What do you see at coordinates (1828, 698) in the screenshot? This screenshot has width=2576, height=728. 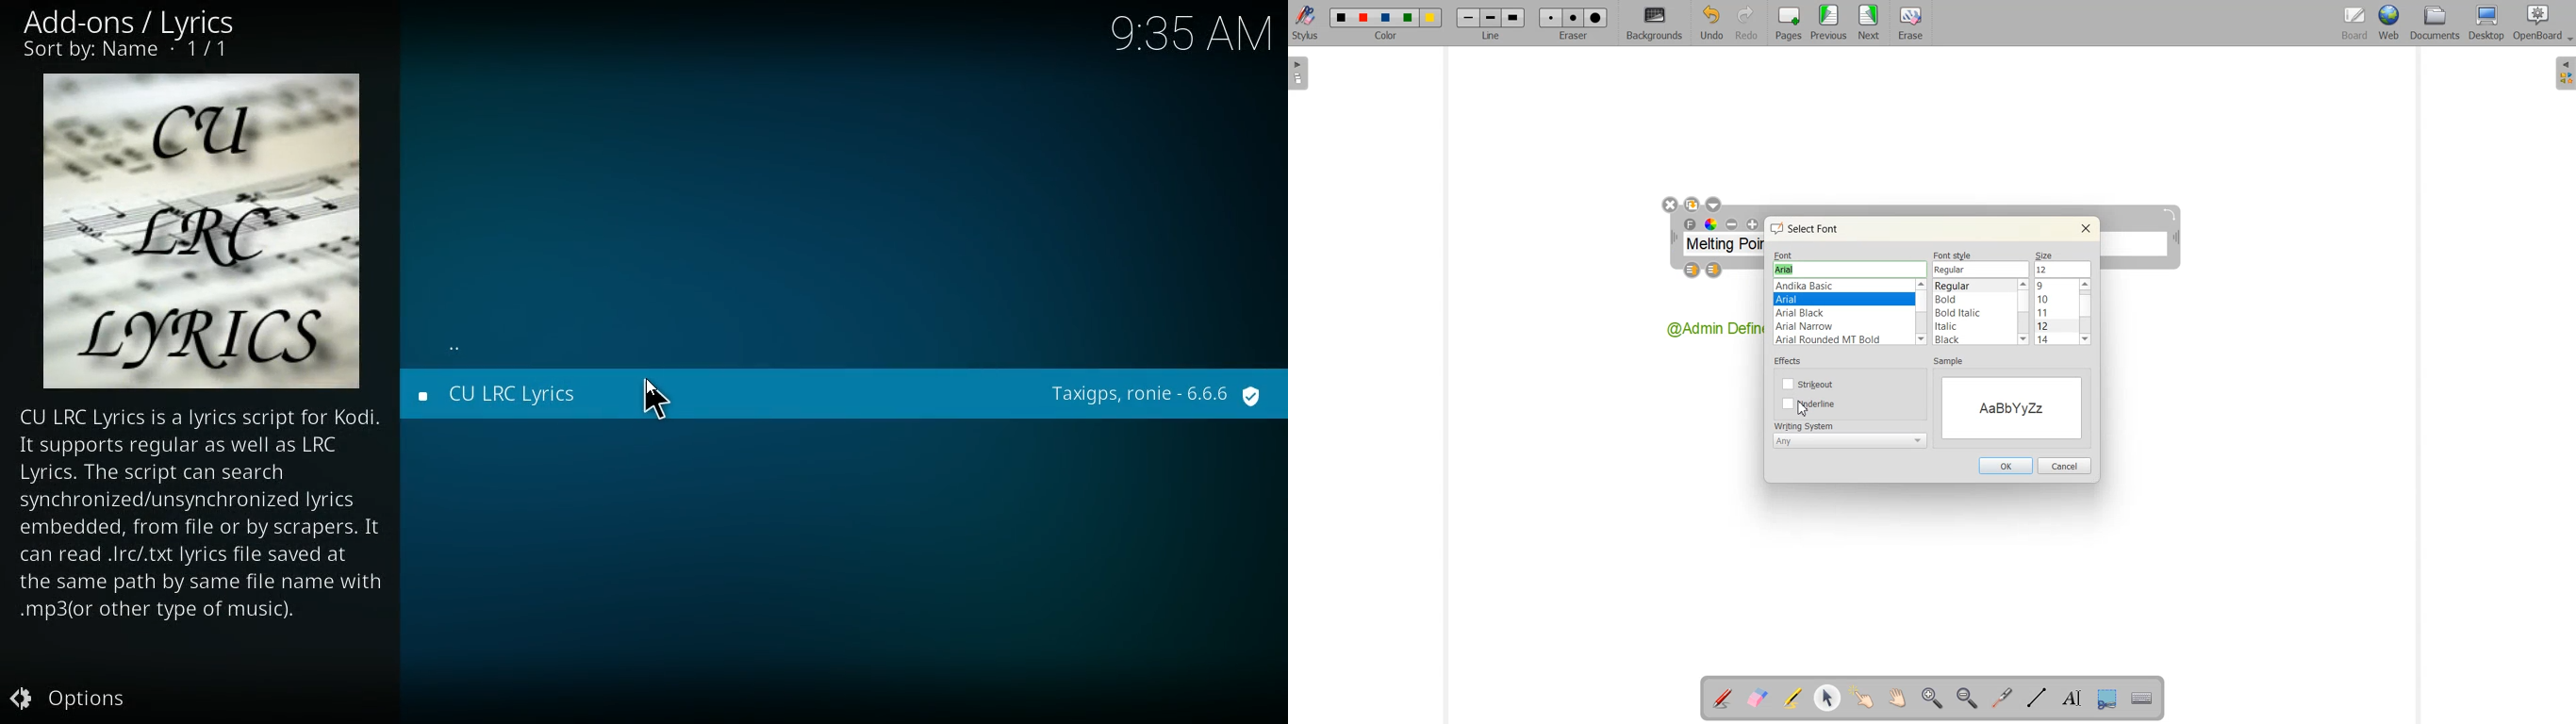 I see `Select and modify object` at bounding box center [1828, 698].